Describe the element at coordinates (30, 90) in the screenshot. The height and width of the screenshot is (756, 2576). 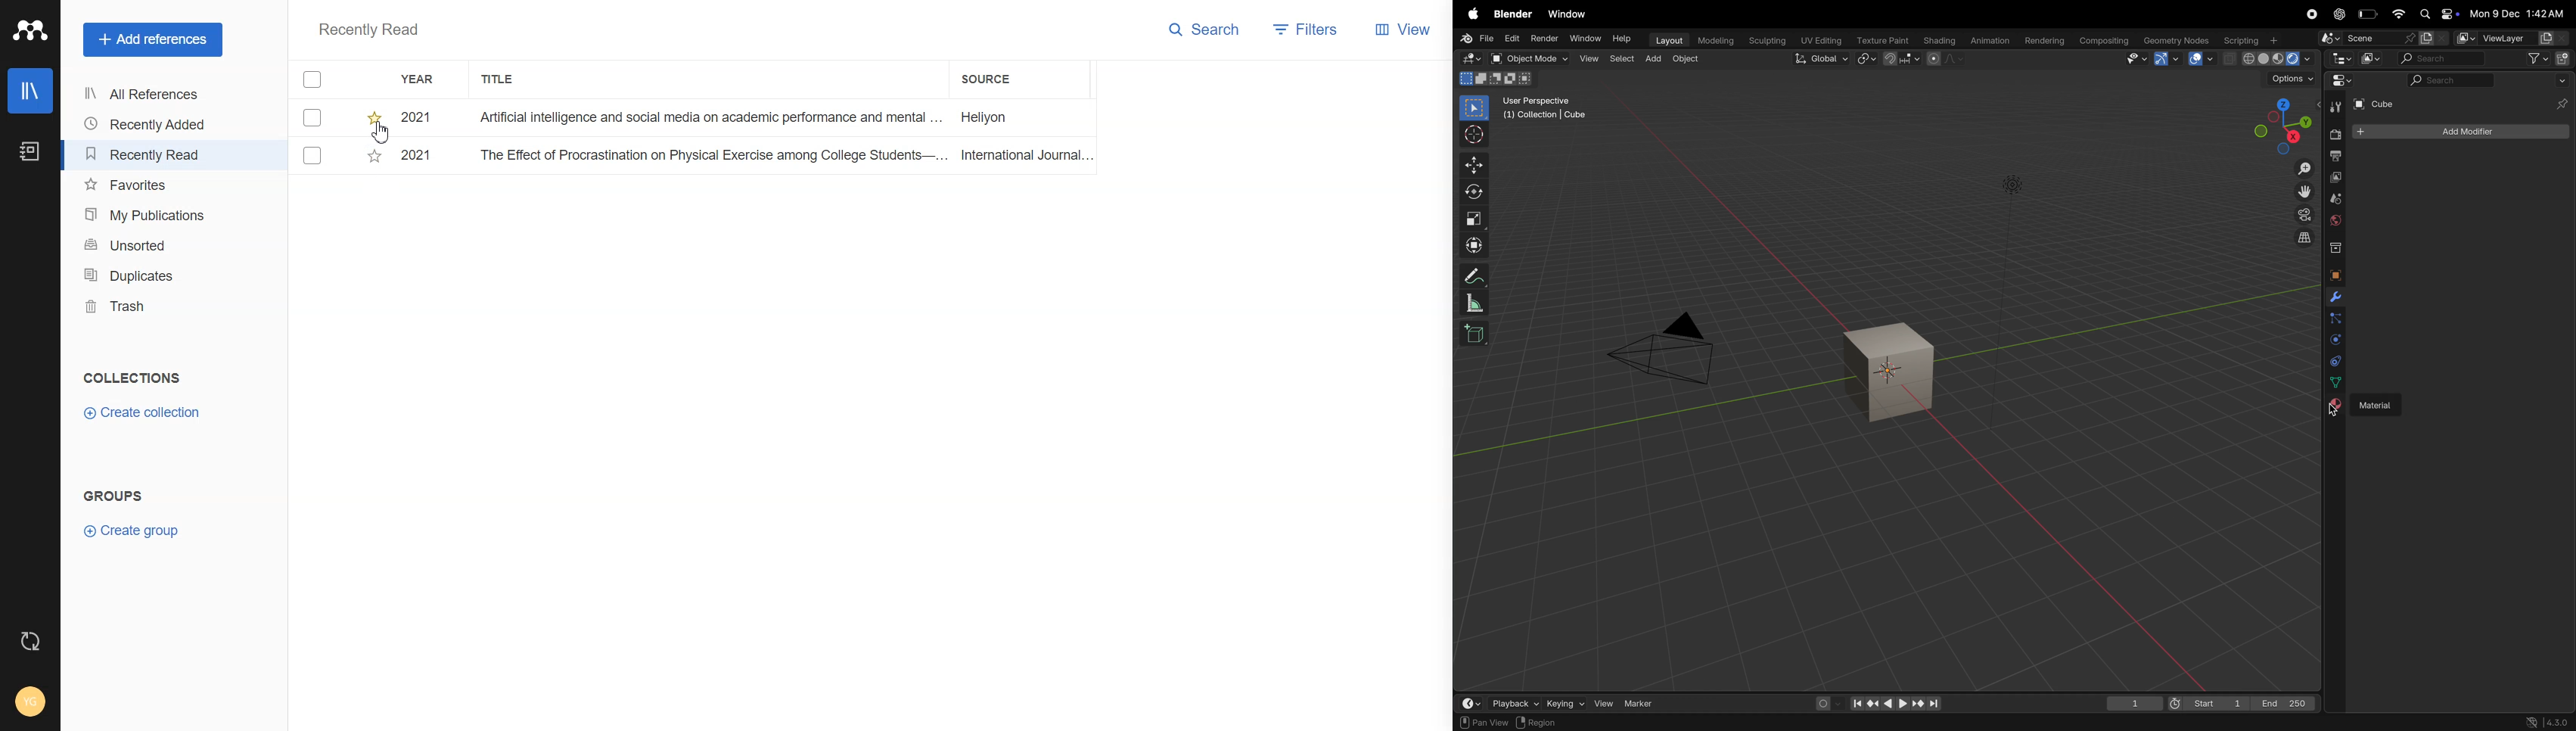
I see `Library` at that location.